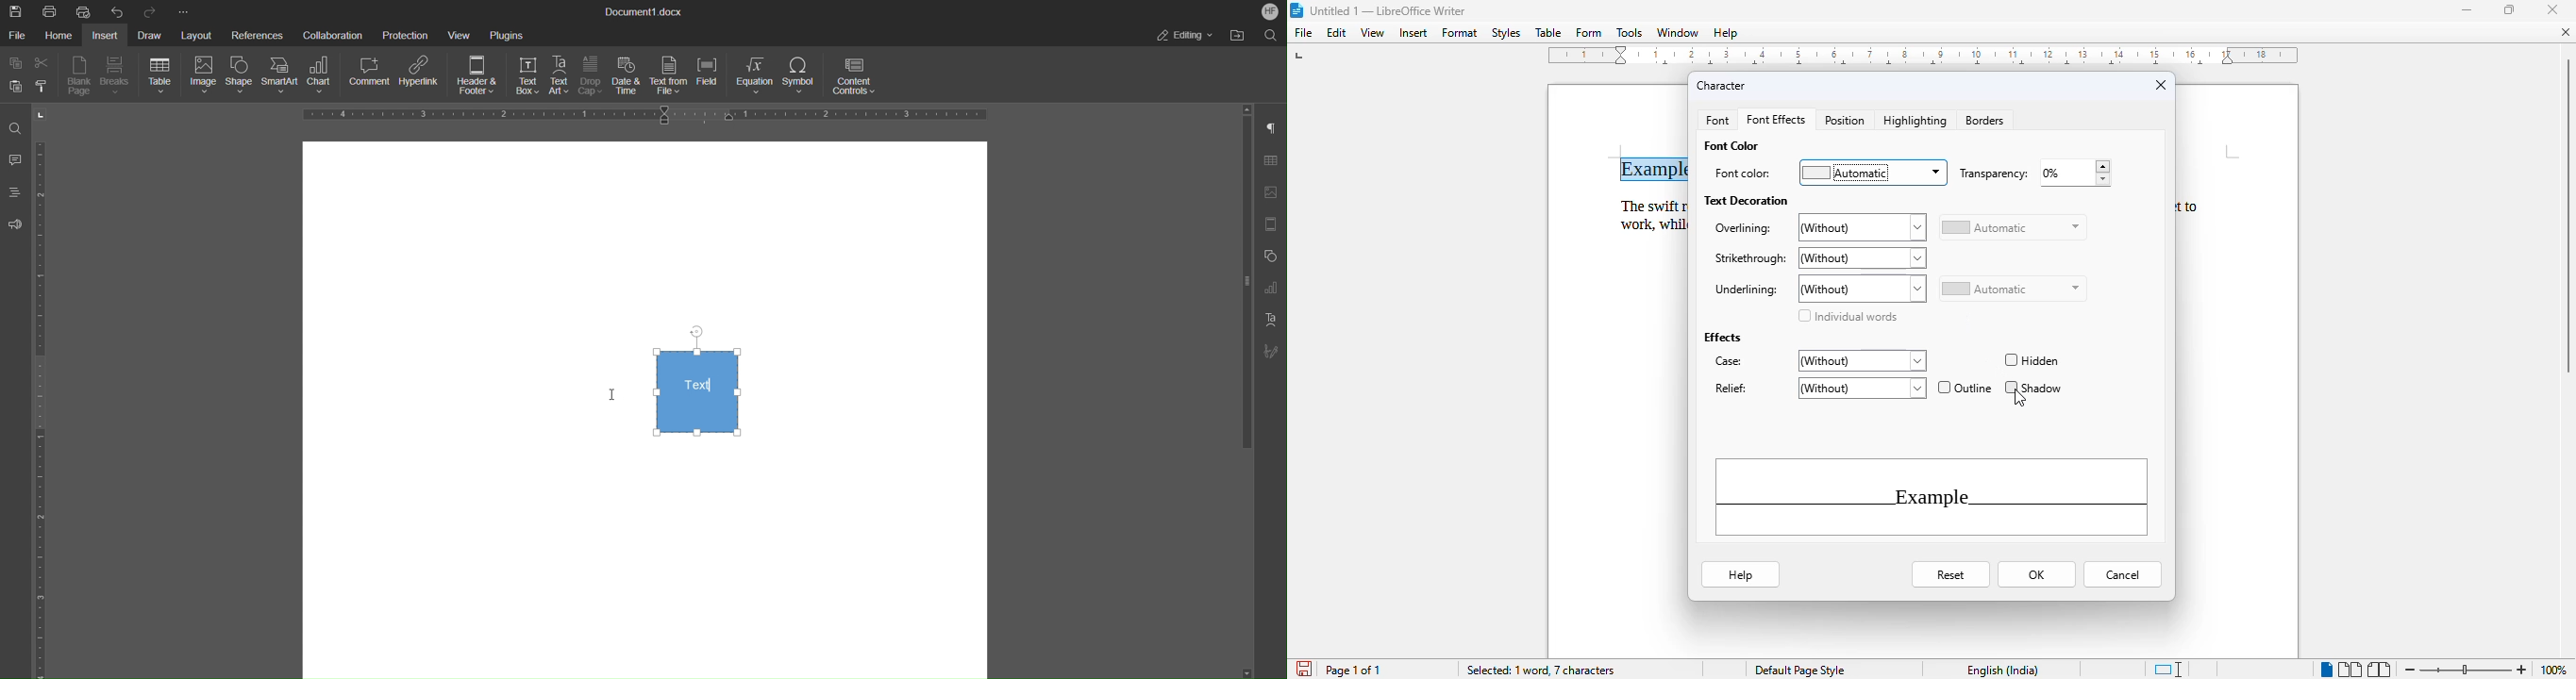 Image resolution: width=2576 pixels, height=700 pixels. What do you see at coordinates (2161, 84) in the screenshot?
I see `close` at bounding box center [2161, 84].